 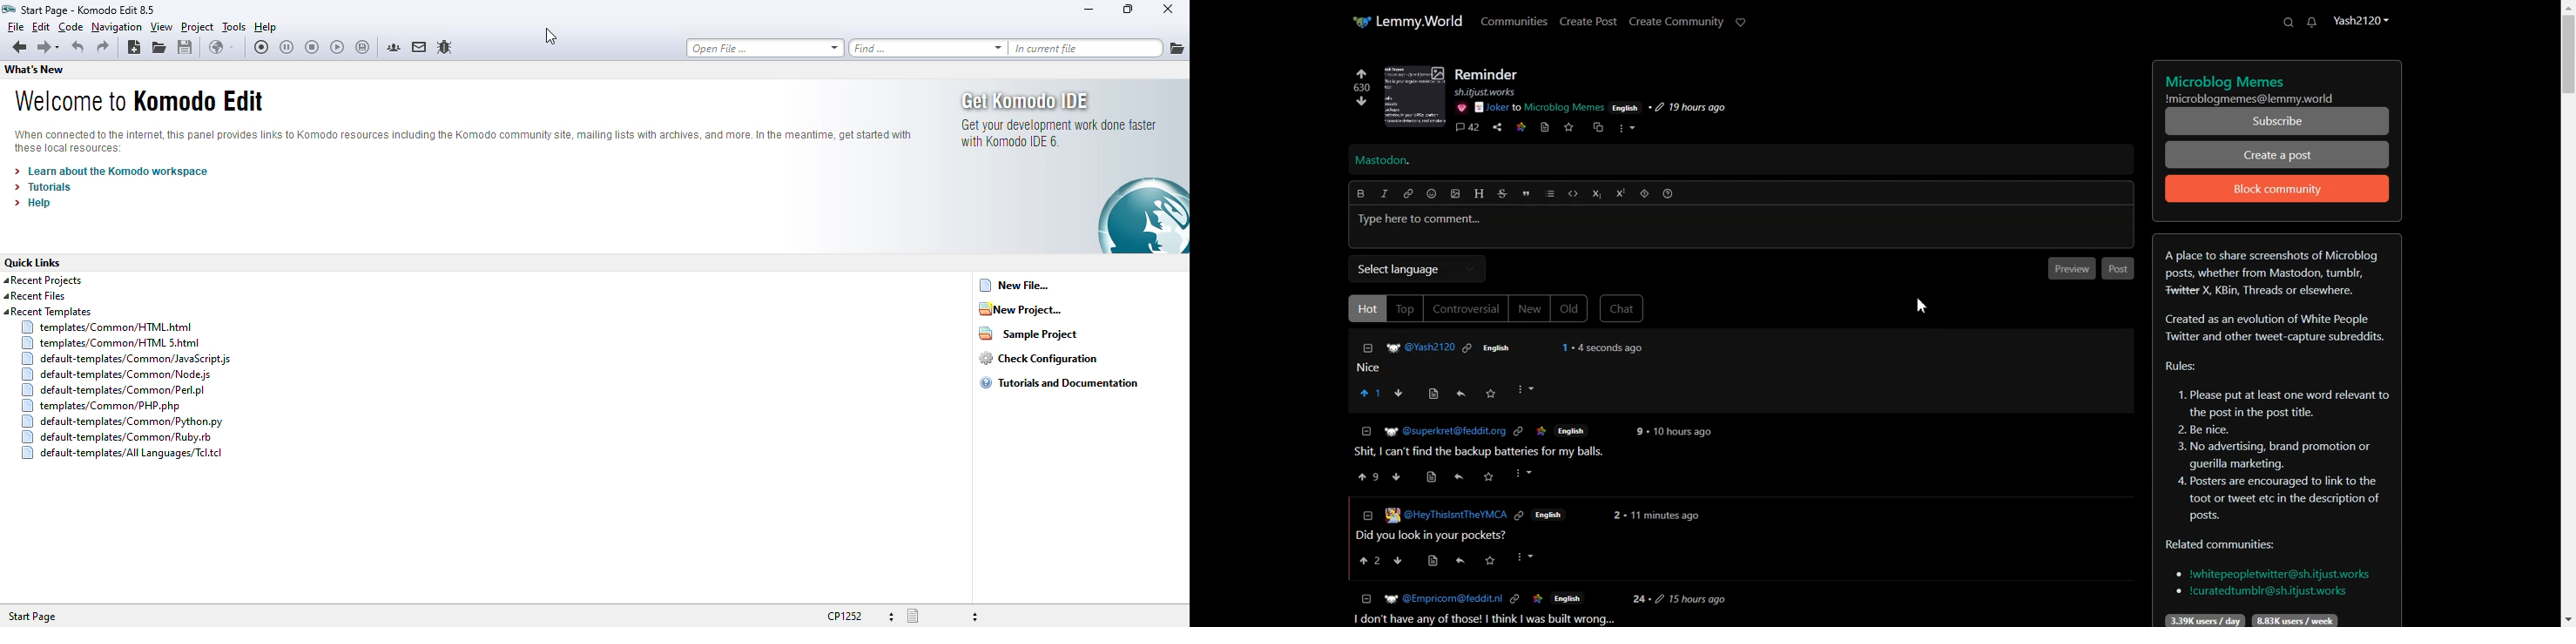 What do you see at coordinates (1540, 108) in the screenshot?
I see `` at bounding box center [1540, 108].